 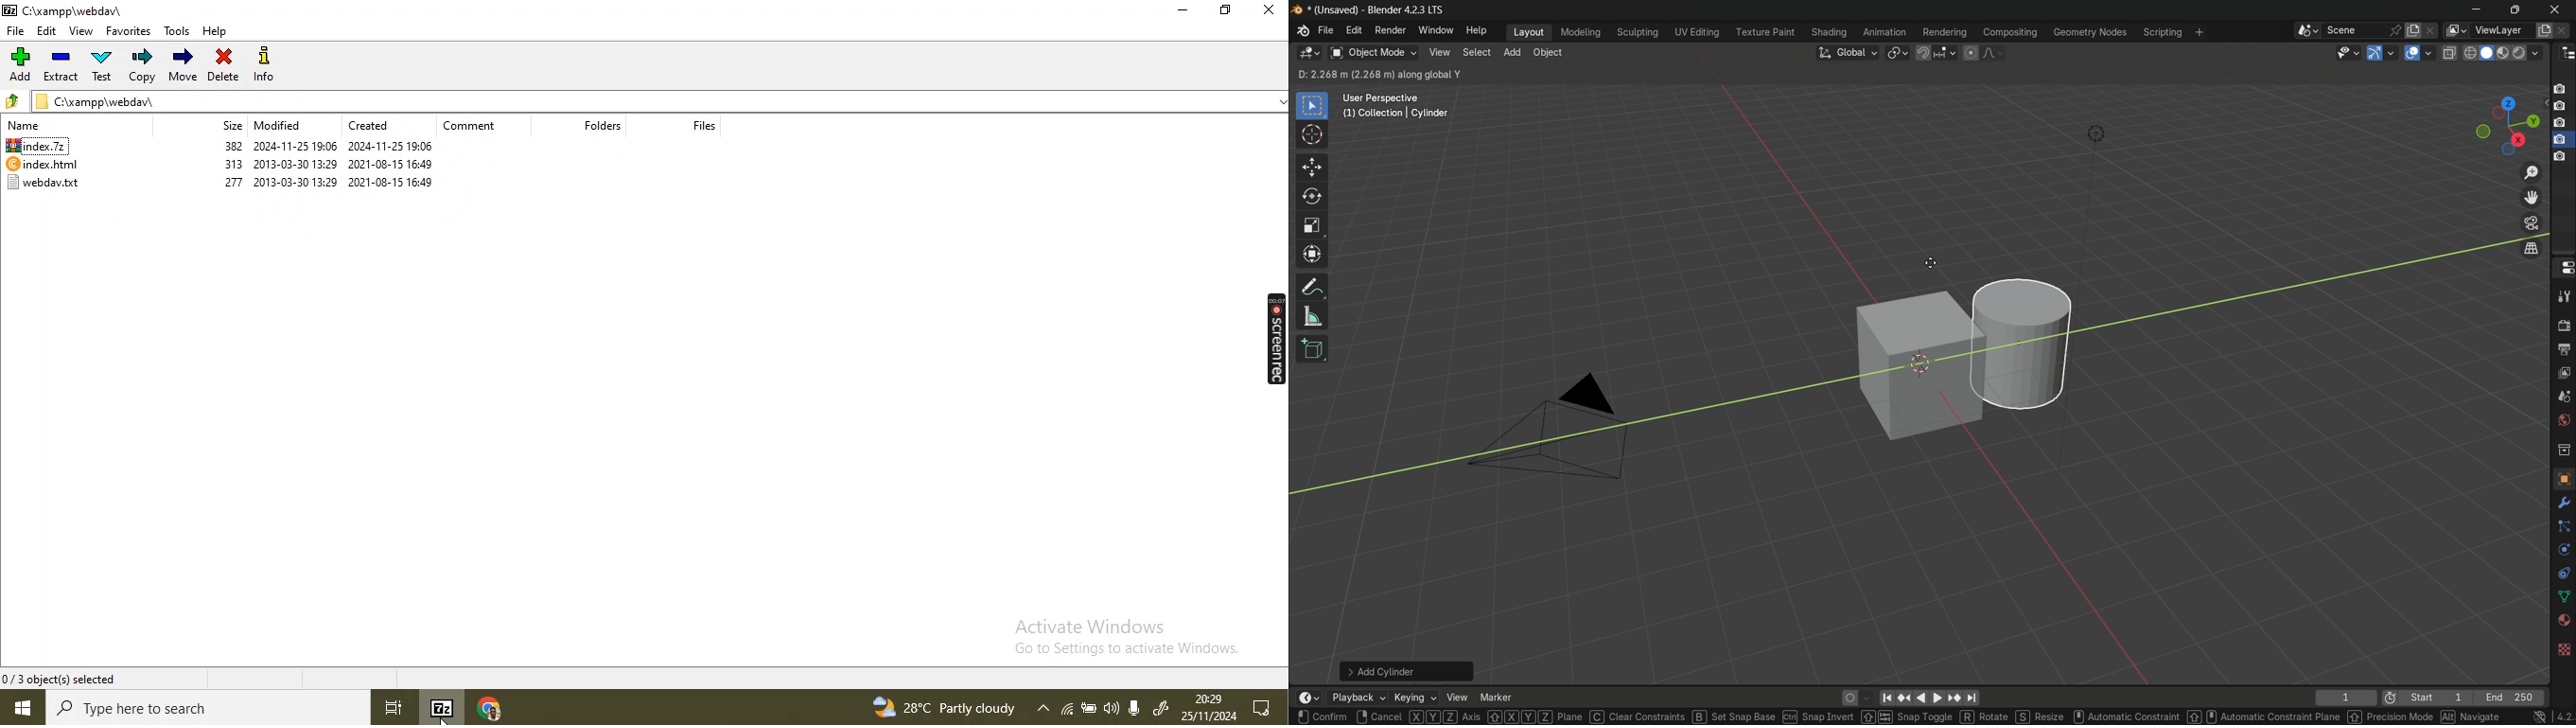 I want to click on modeling menu, so click(x=1580, y=33).